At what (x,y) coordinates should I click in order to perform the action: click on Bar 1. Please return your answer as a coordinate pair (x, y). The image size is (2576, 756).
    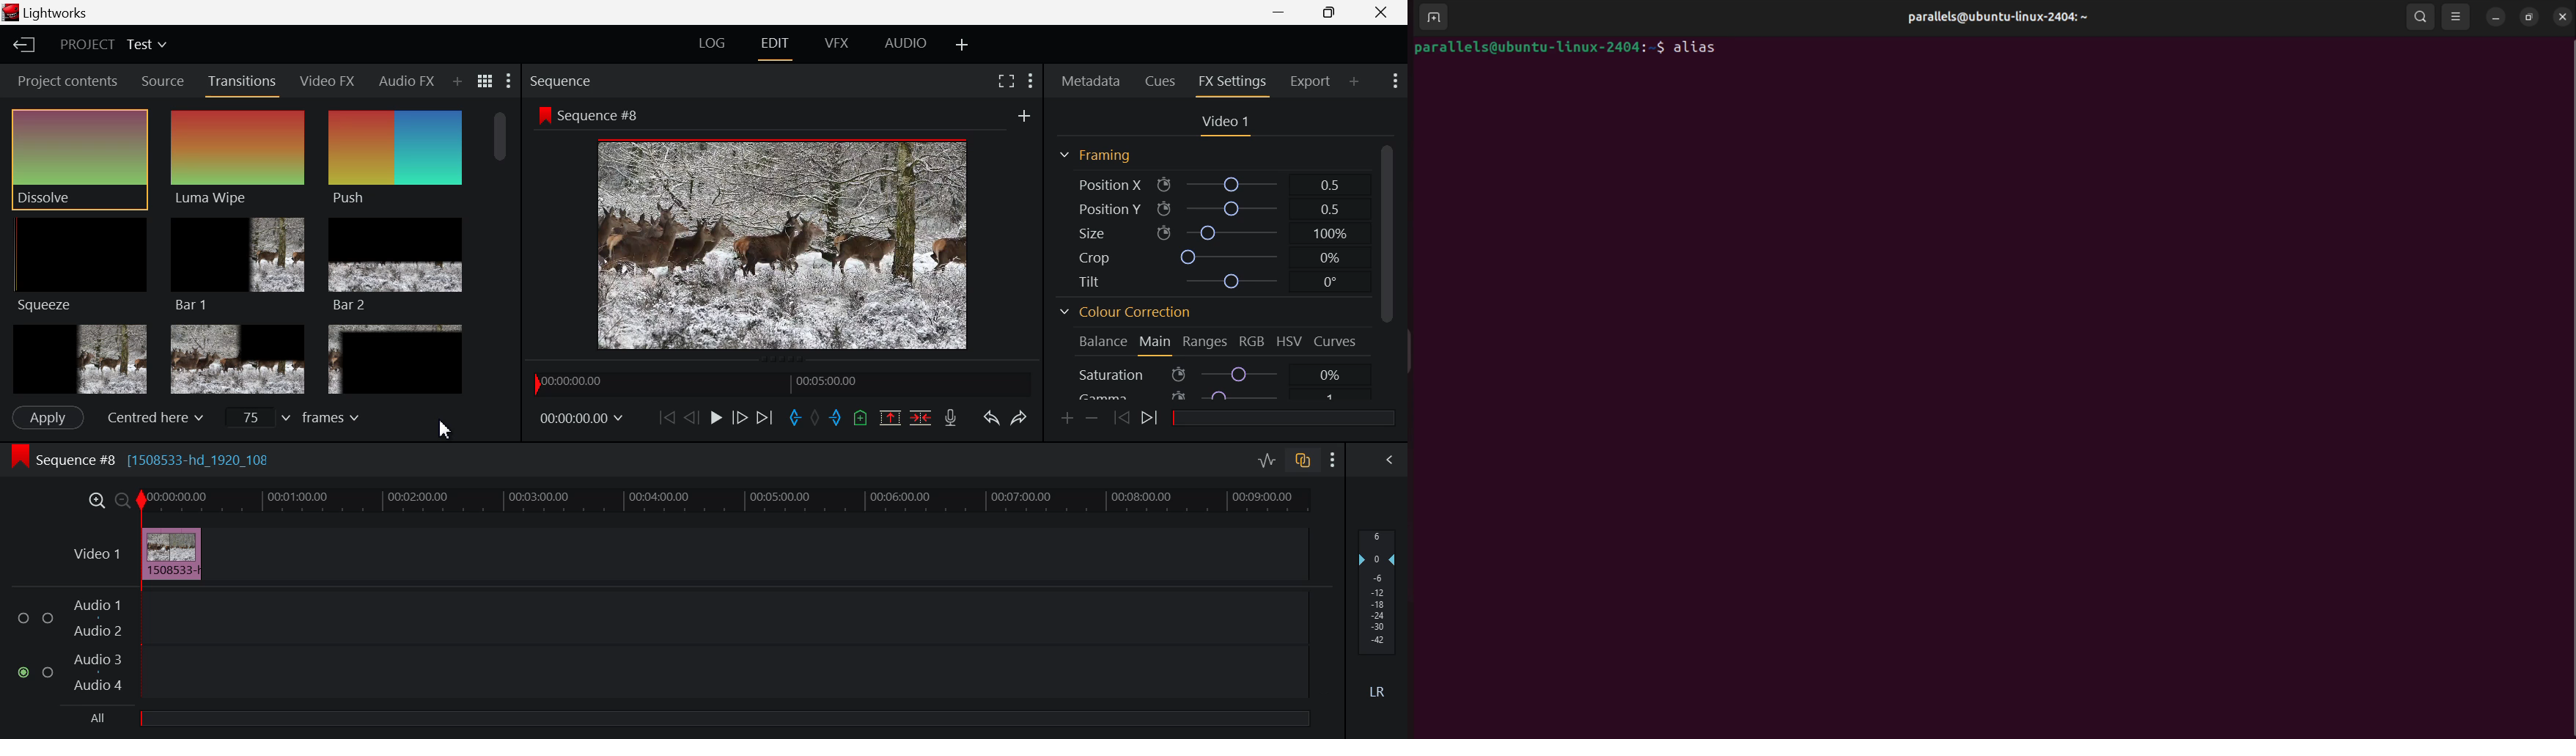
    Looking at the image, I should click on (236, 264).